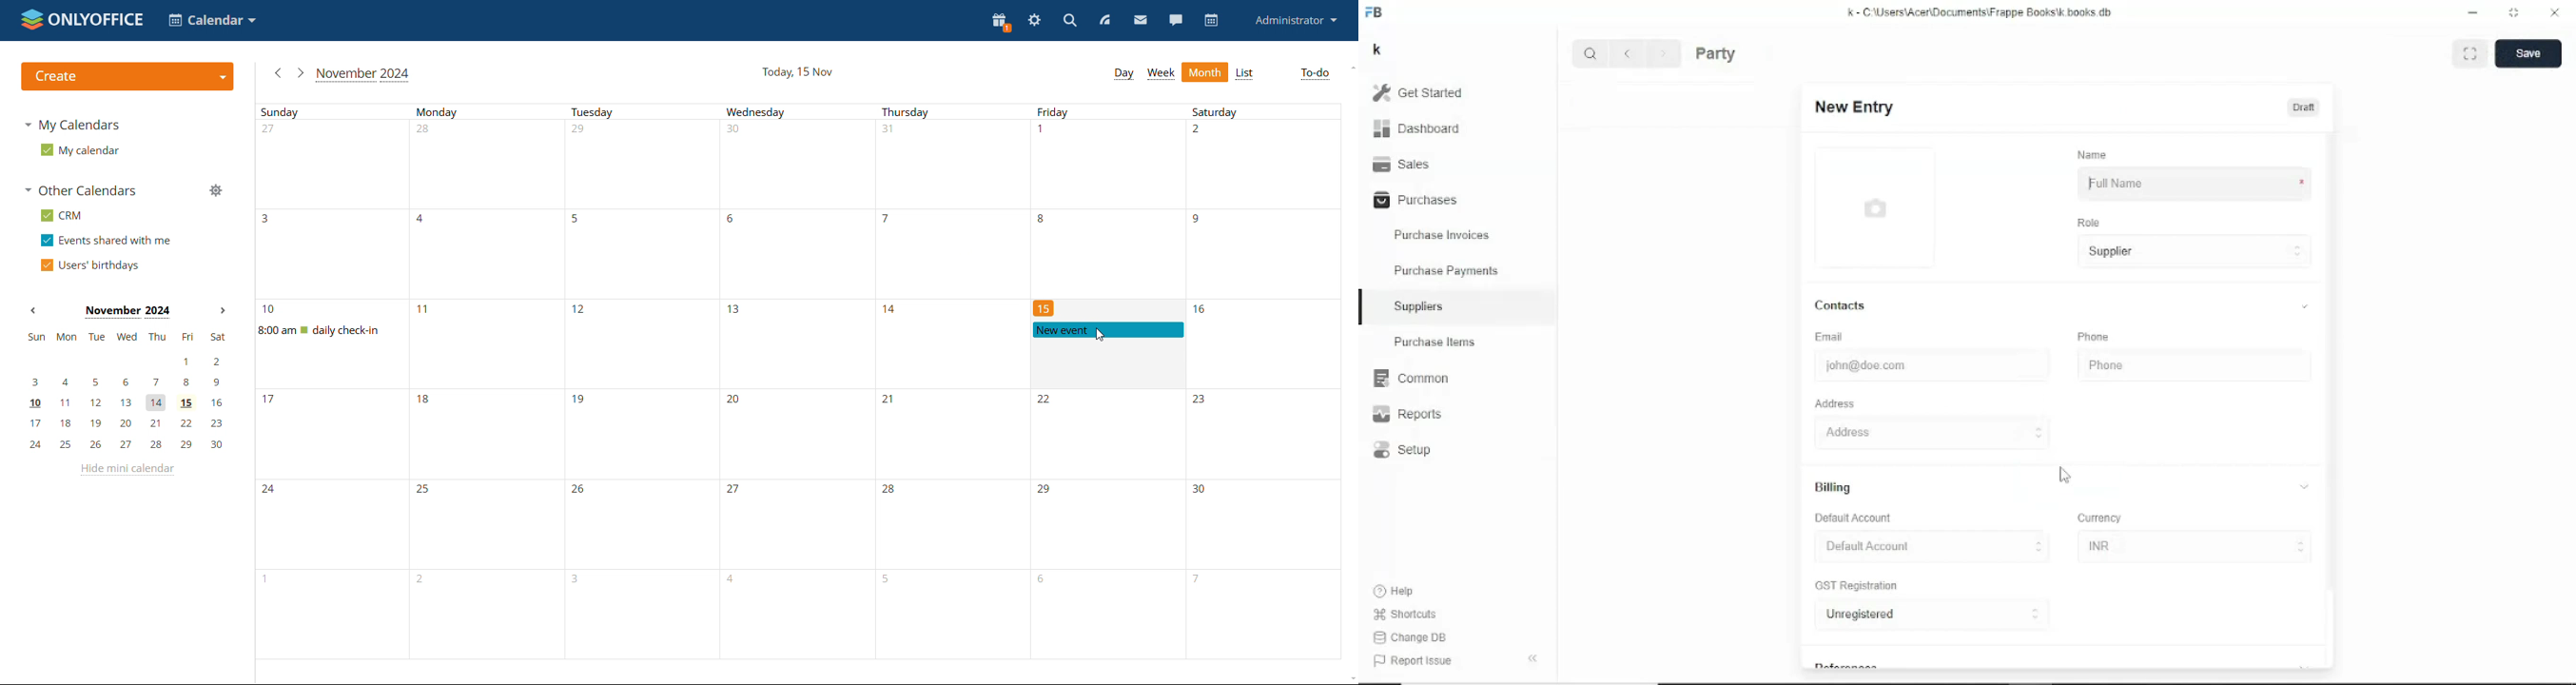  I want to click on Common, so click(1411, 379).